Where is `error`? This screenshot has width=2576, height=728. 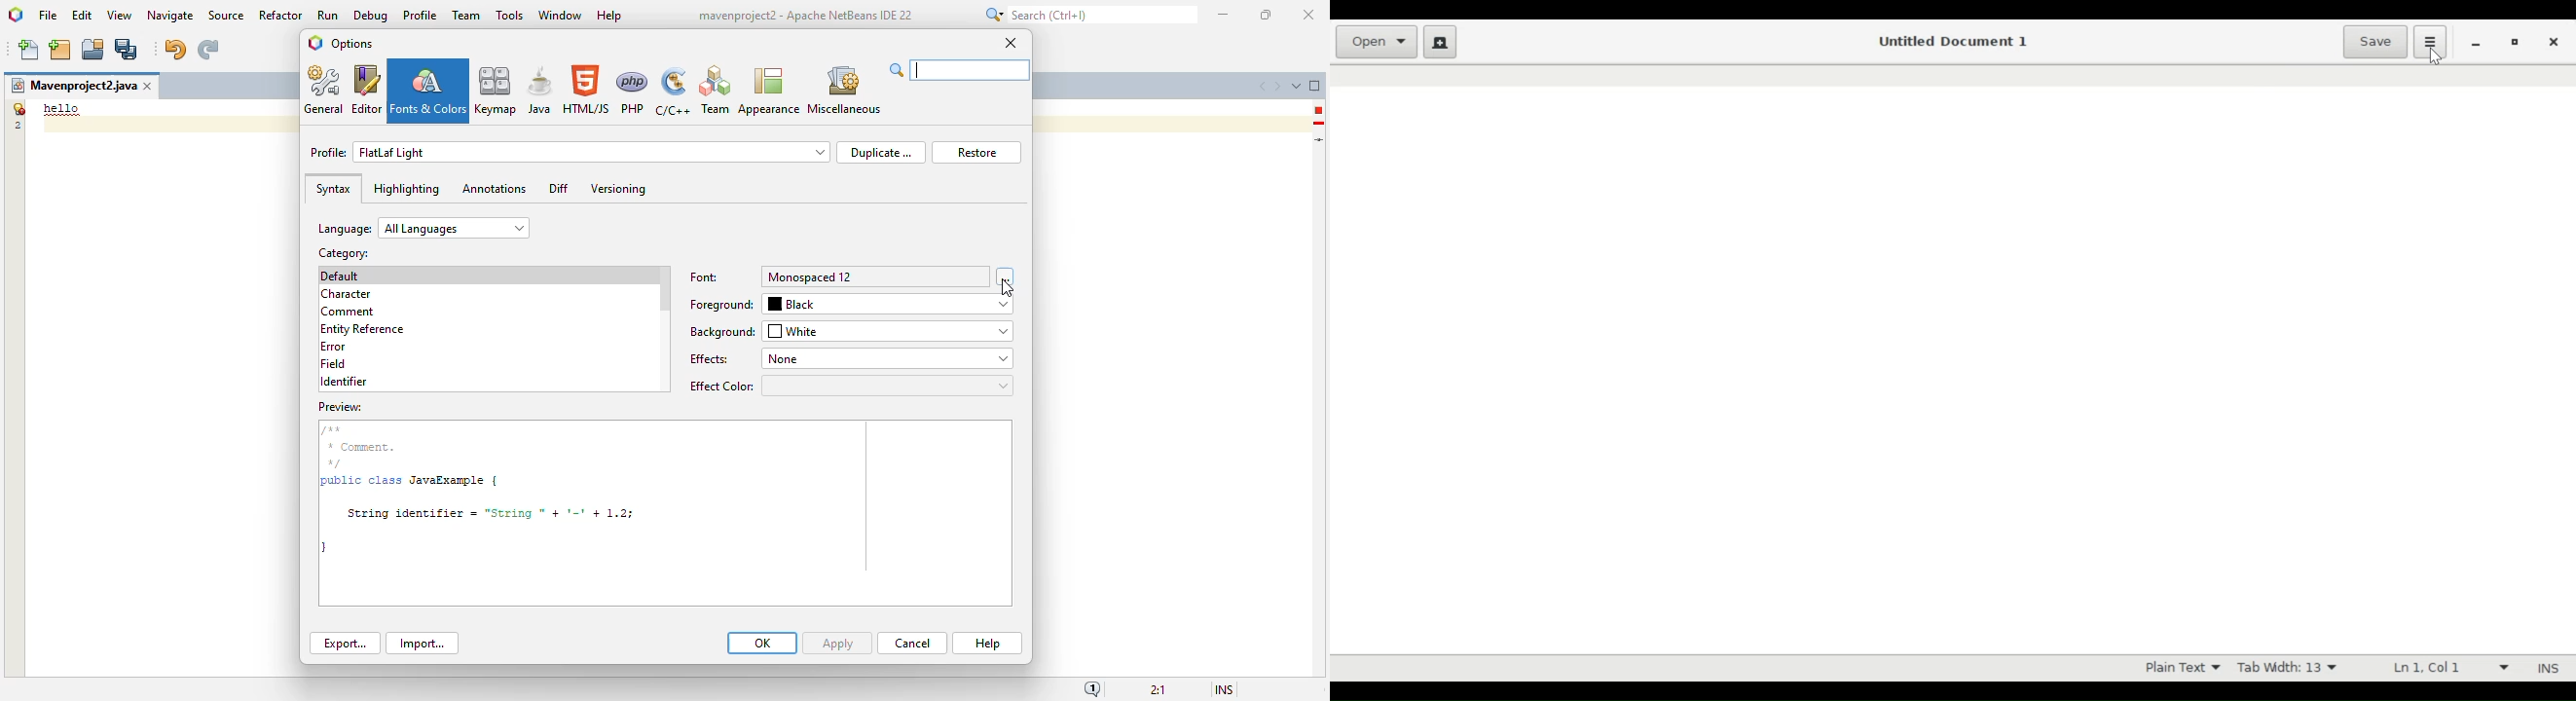
error is located at coordinates (333, 347).